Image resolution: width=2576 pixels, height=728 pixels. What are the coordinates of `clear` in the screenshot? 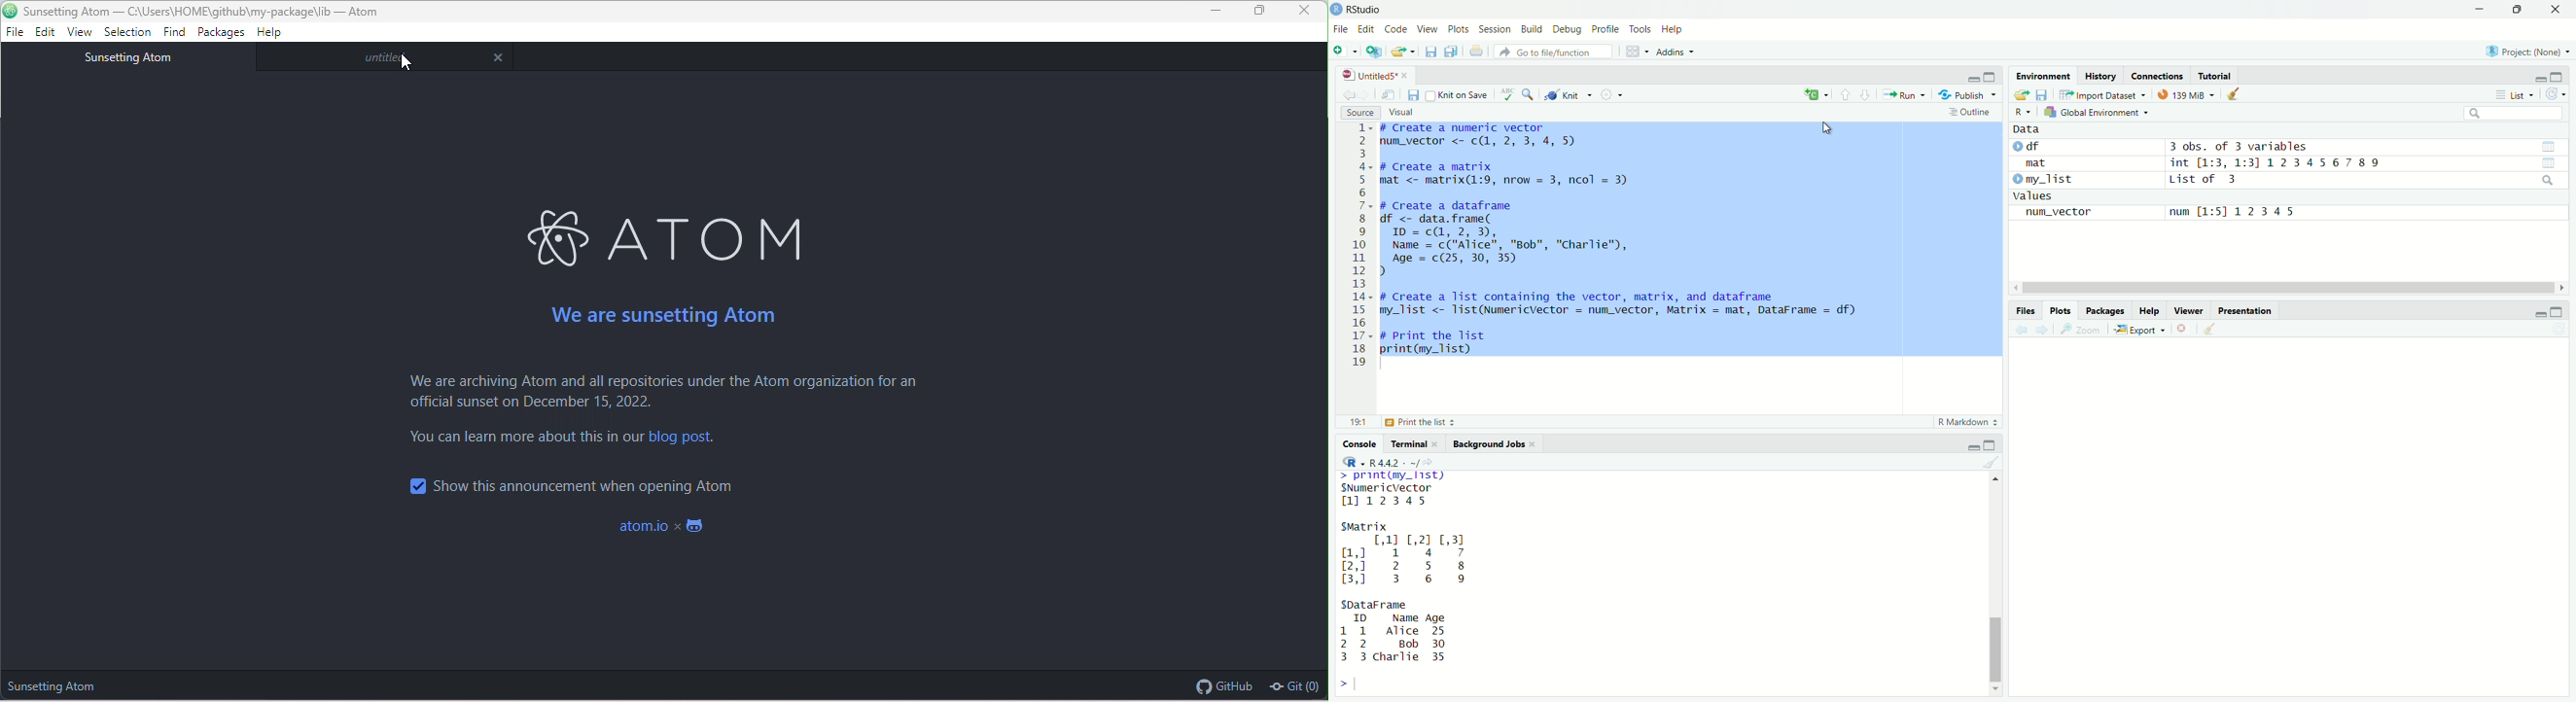 It's located at (2237, 95).